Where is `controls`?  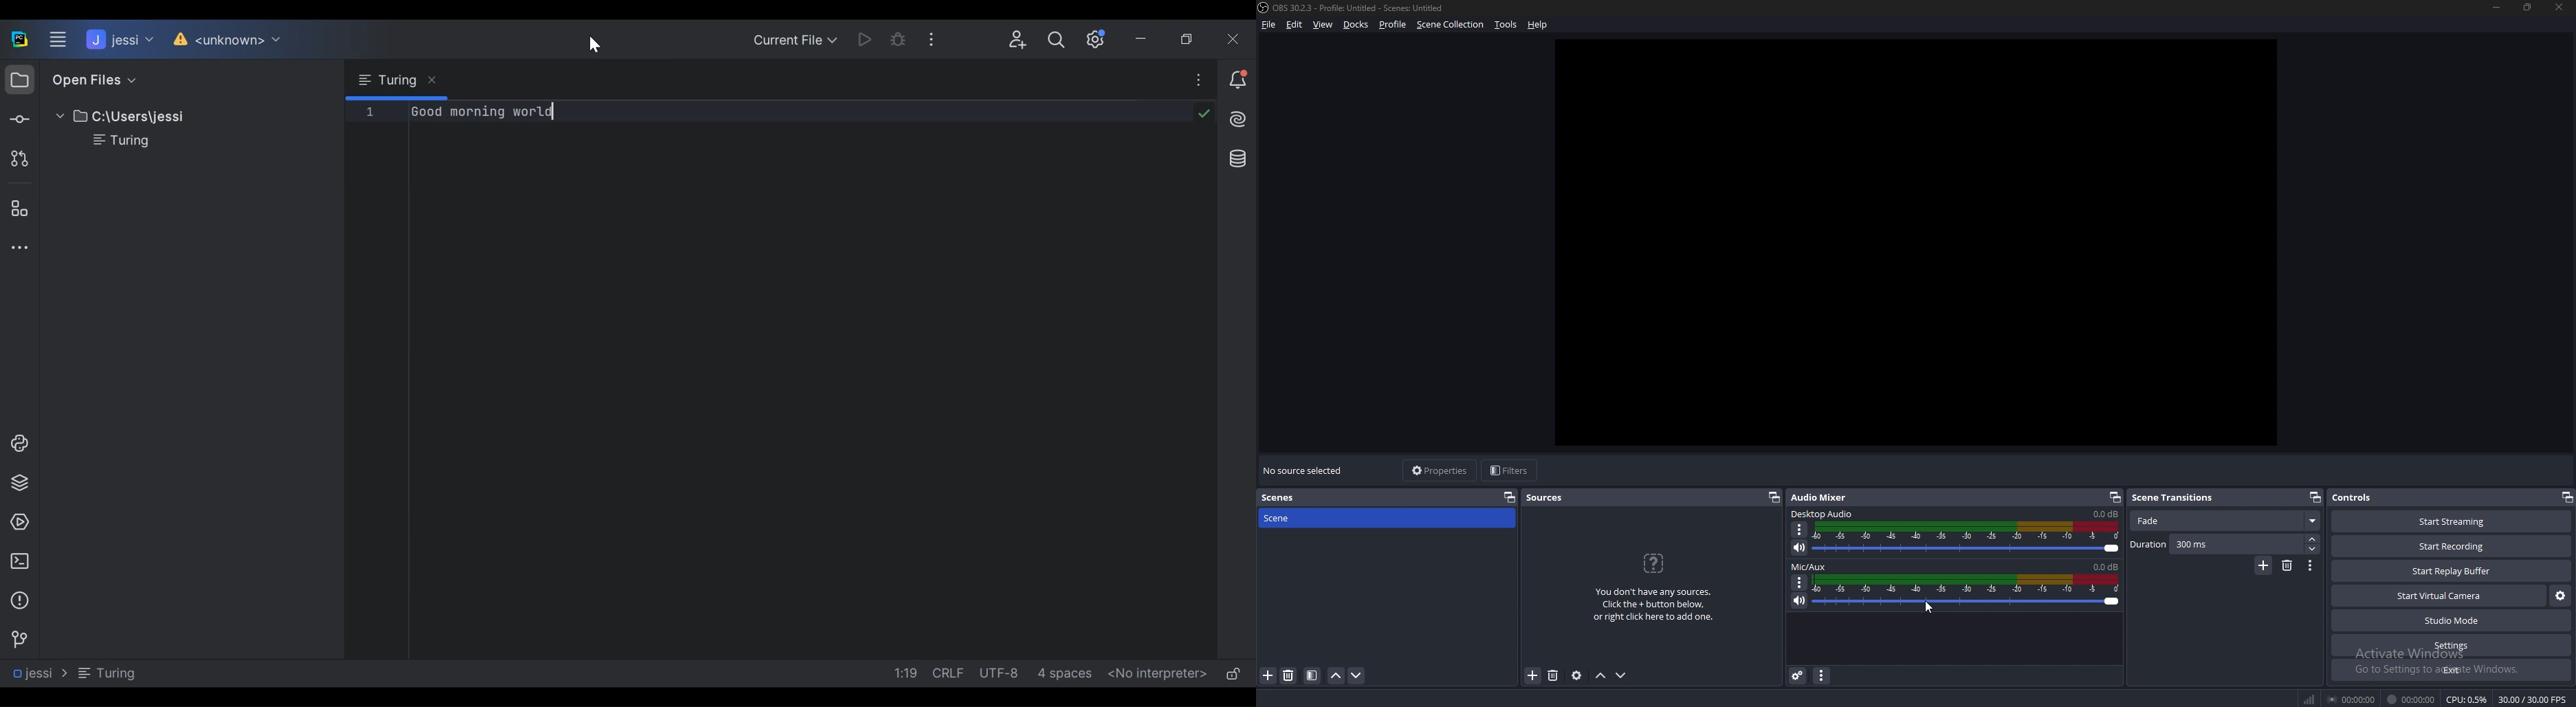
controls is located at coordinates (2360, 497).